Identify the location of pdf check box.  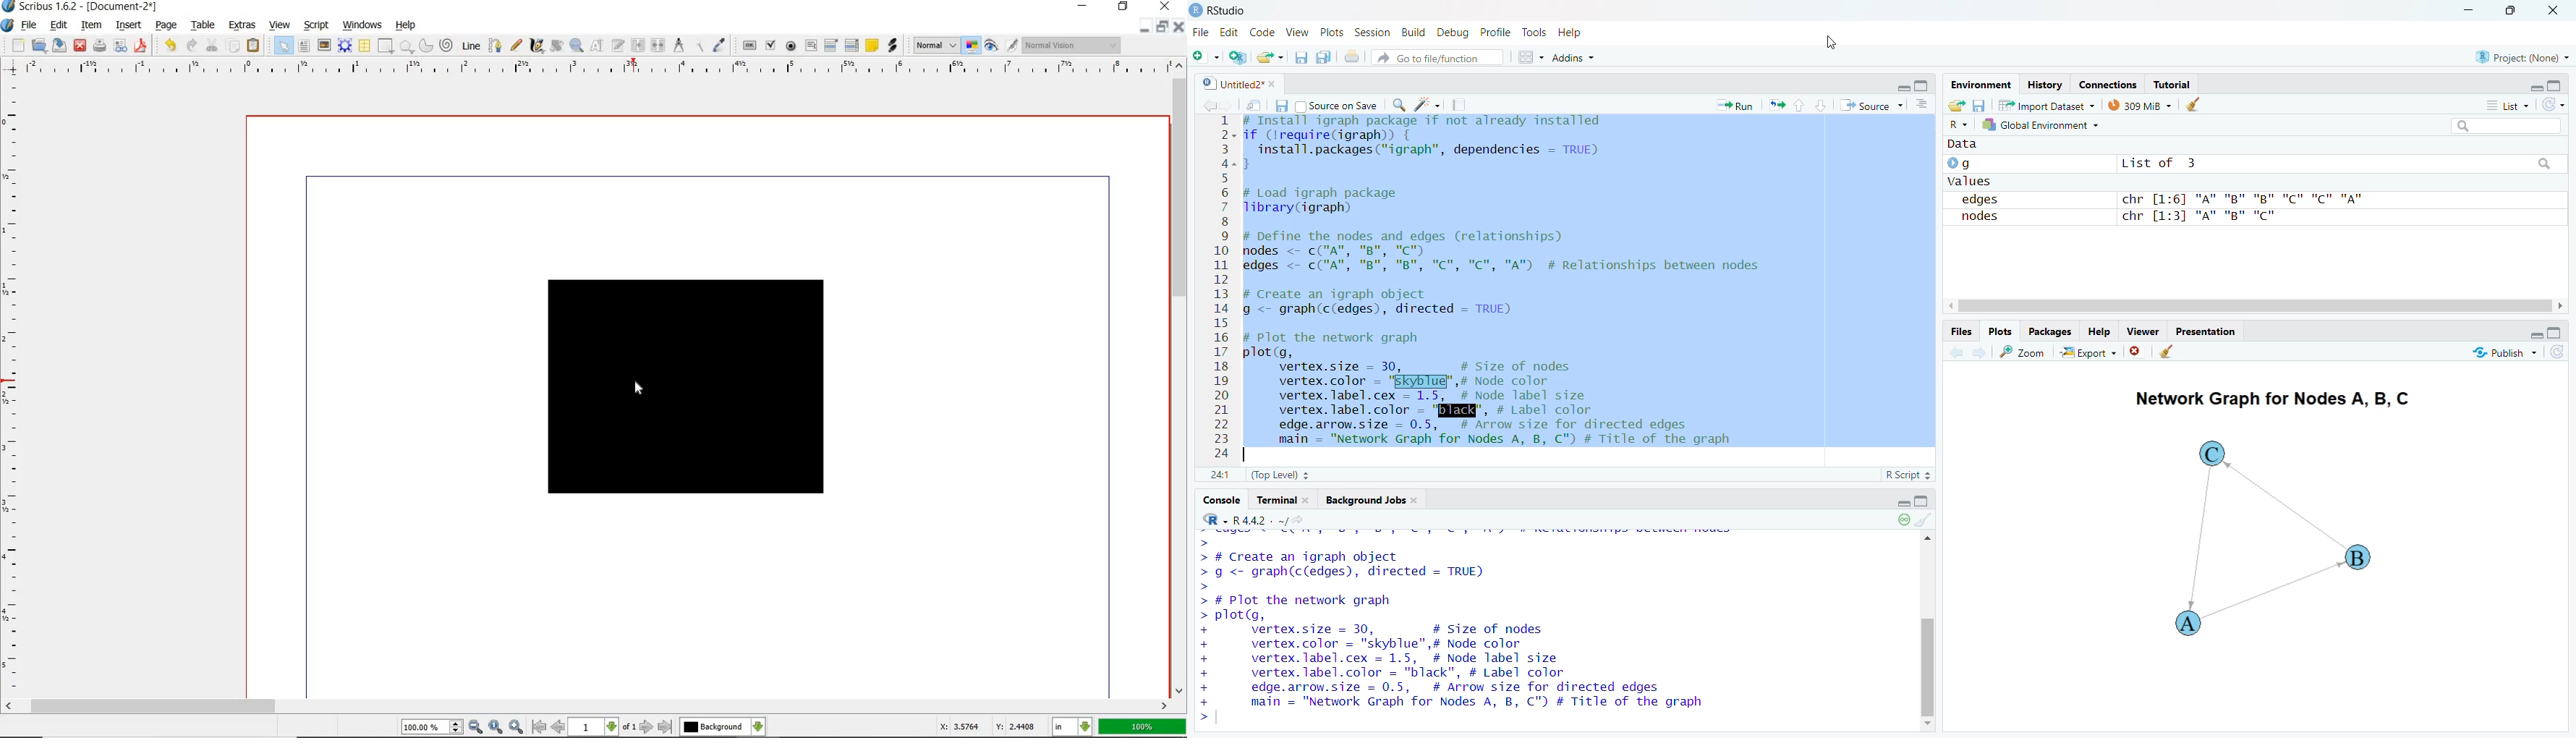
(770, 46).